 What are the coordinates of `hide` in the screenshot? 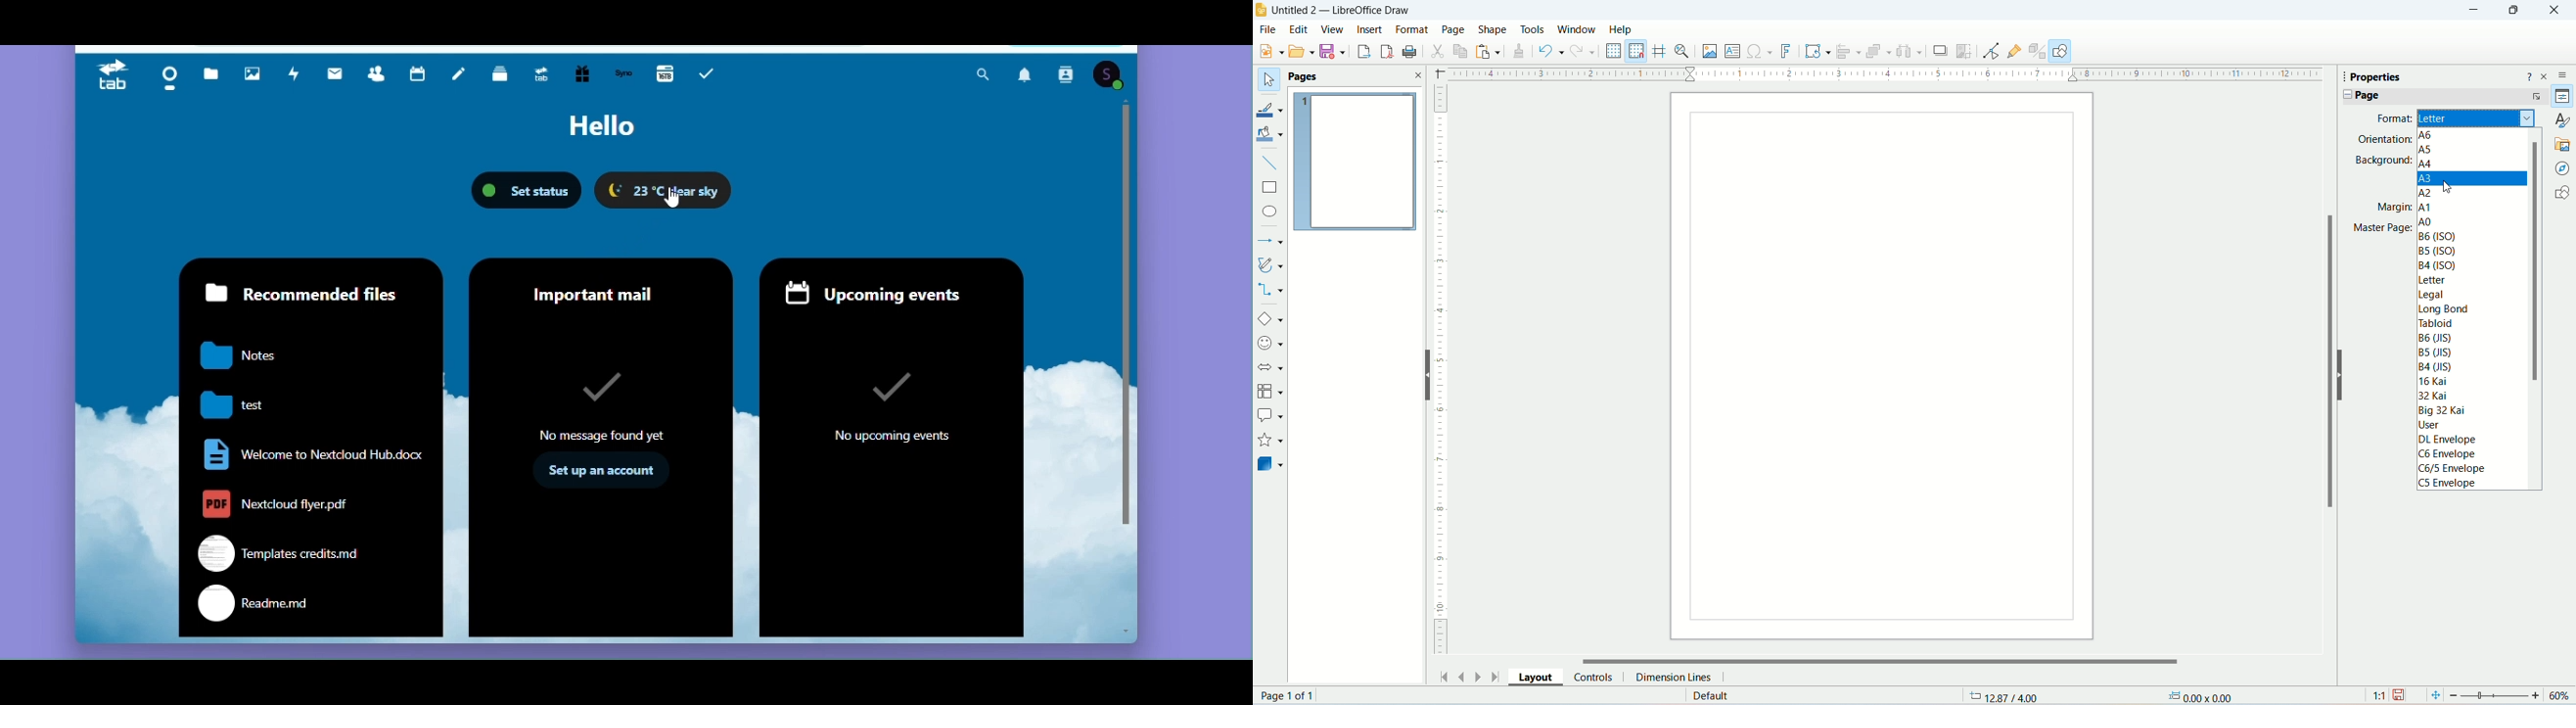 It's located at (1425, 374).